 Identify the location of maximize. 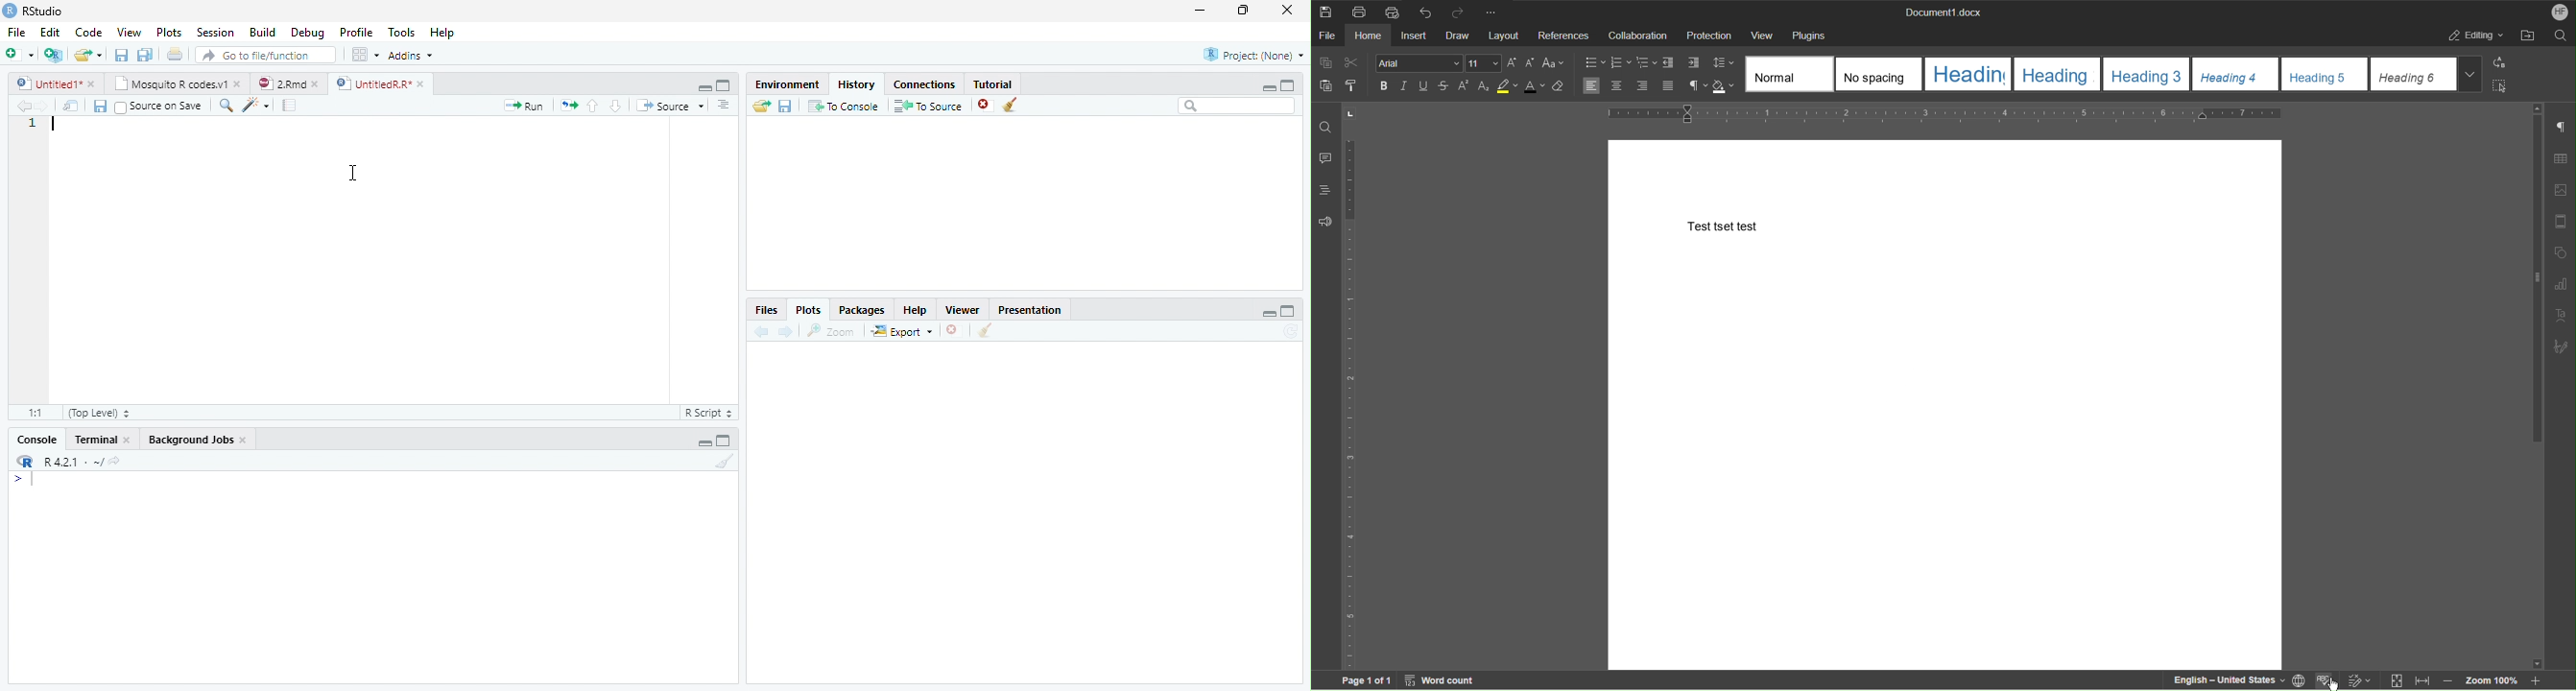
(724, 84).